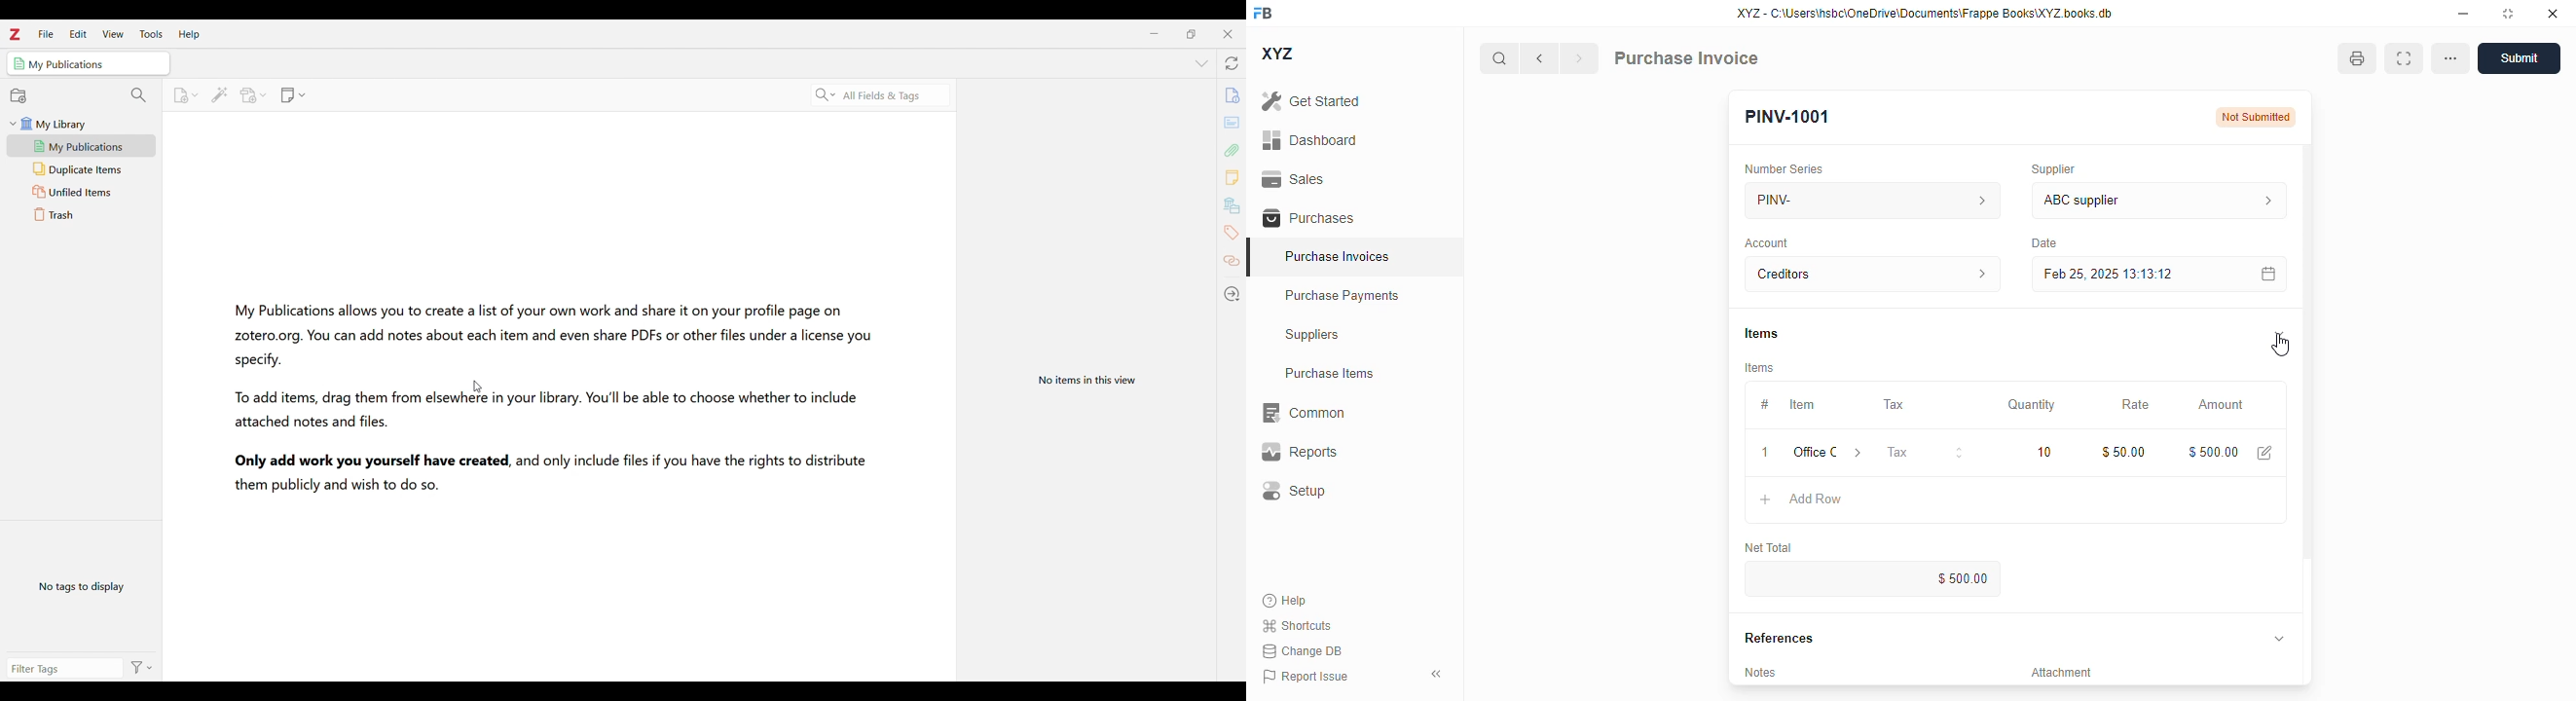  I want to click on change DB, so click(1302, 651).